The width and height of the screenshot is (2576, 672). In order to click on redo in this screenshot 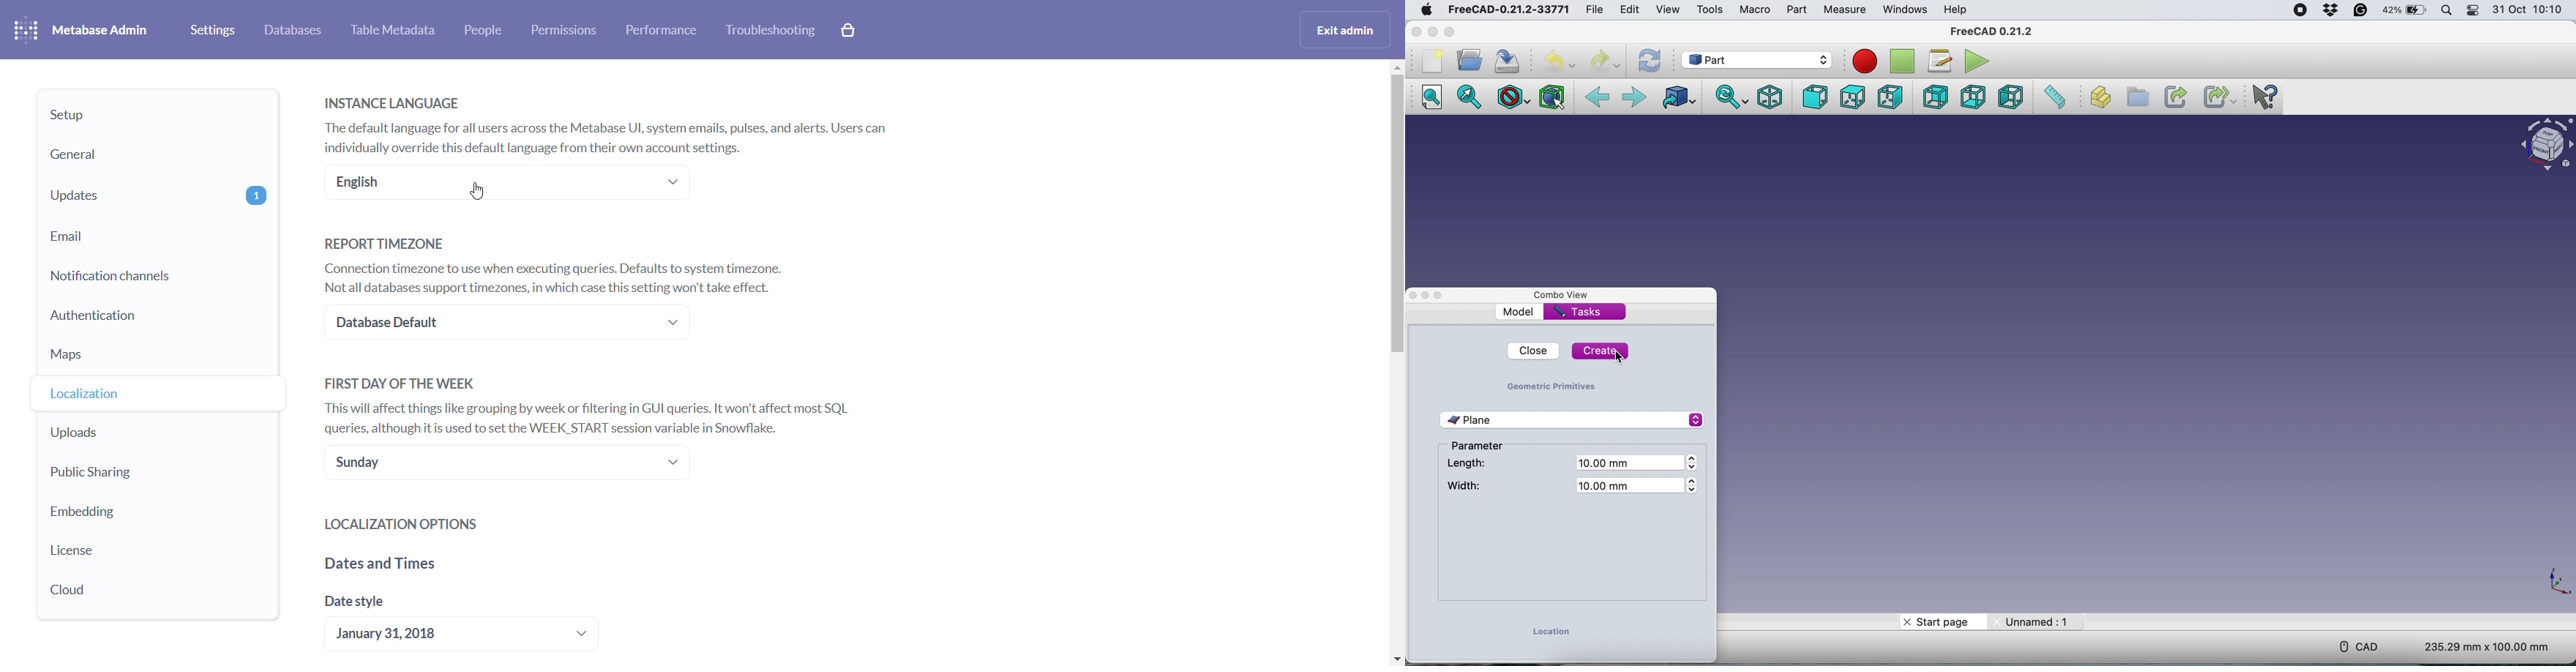, I will do `click(1603, 60)`.